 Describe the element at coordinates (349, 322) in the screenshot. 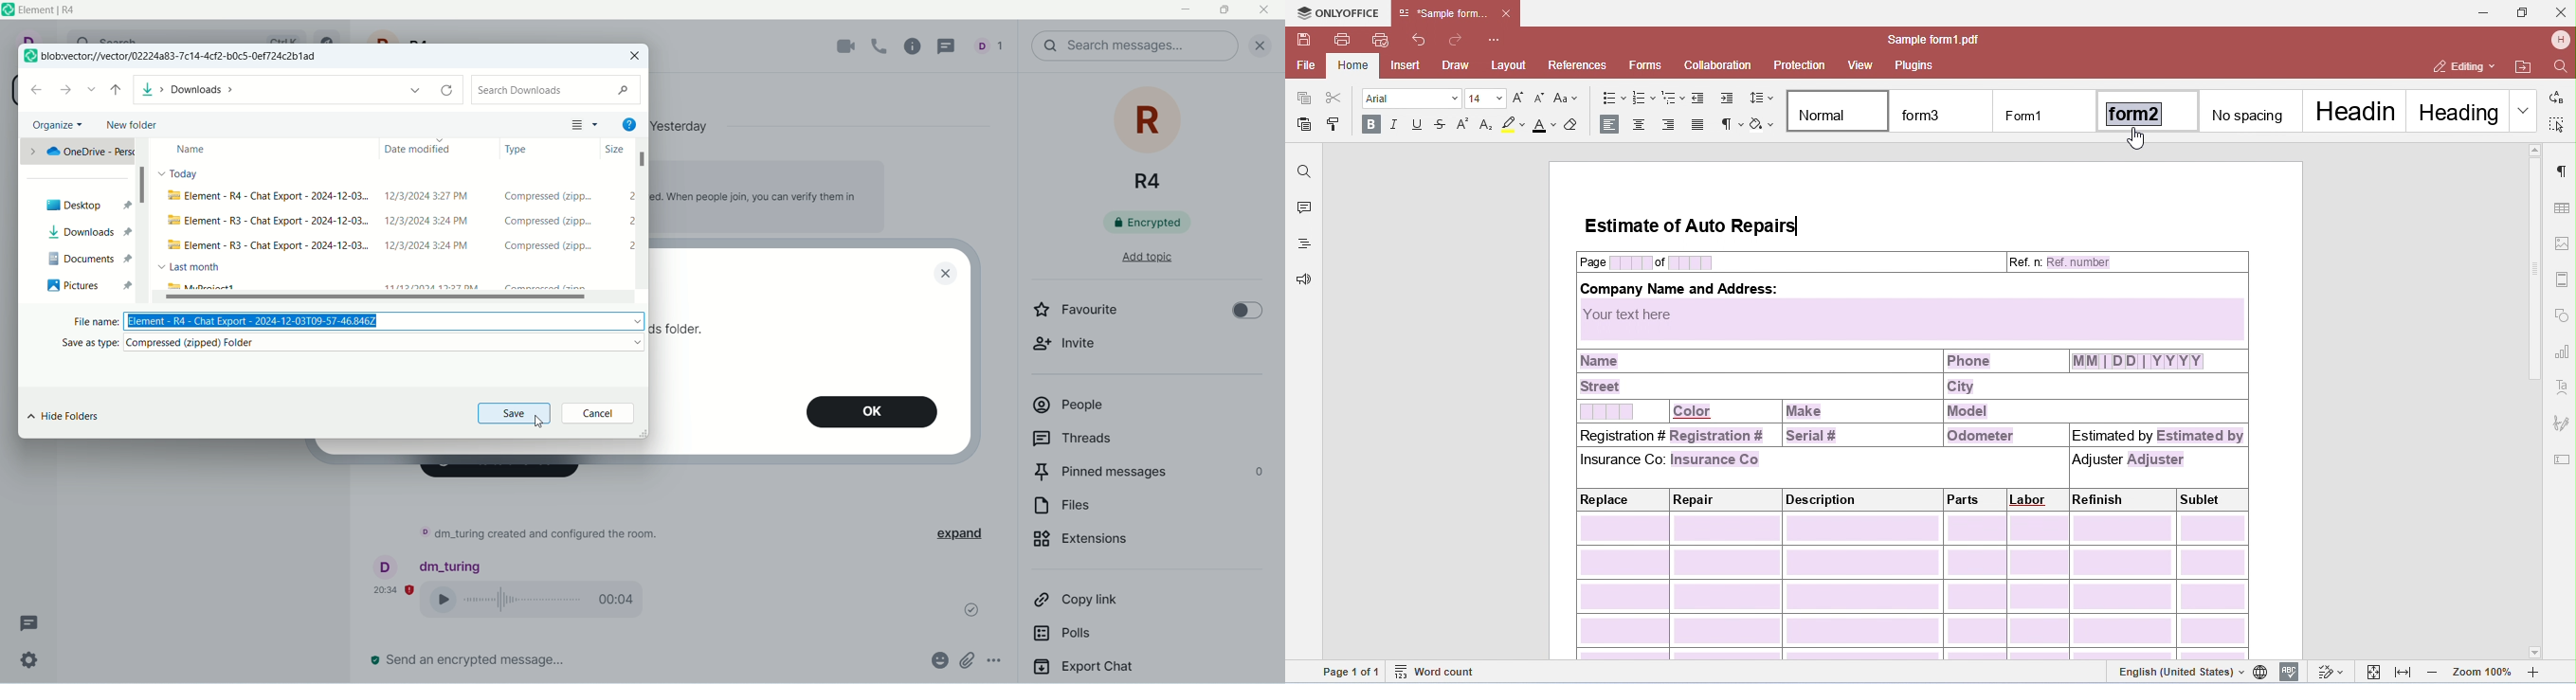

I see `file name` at that location.